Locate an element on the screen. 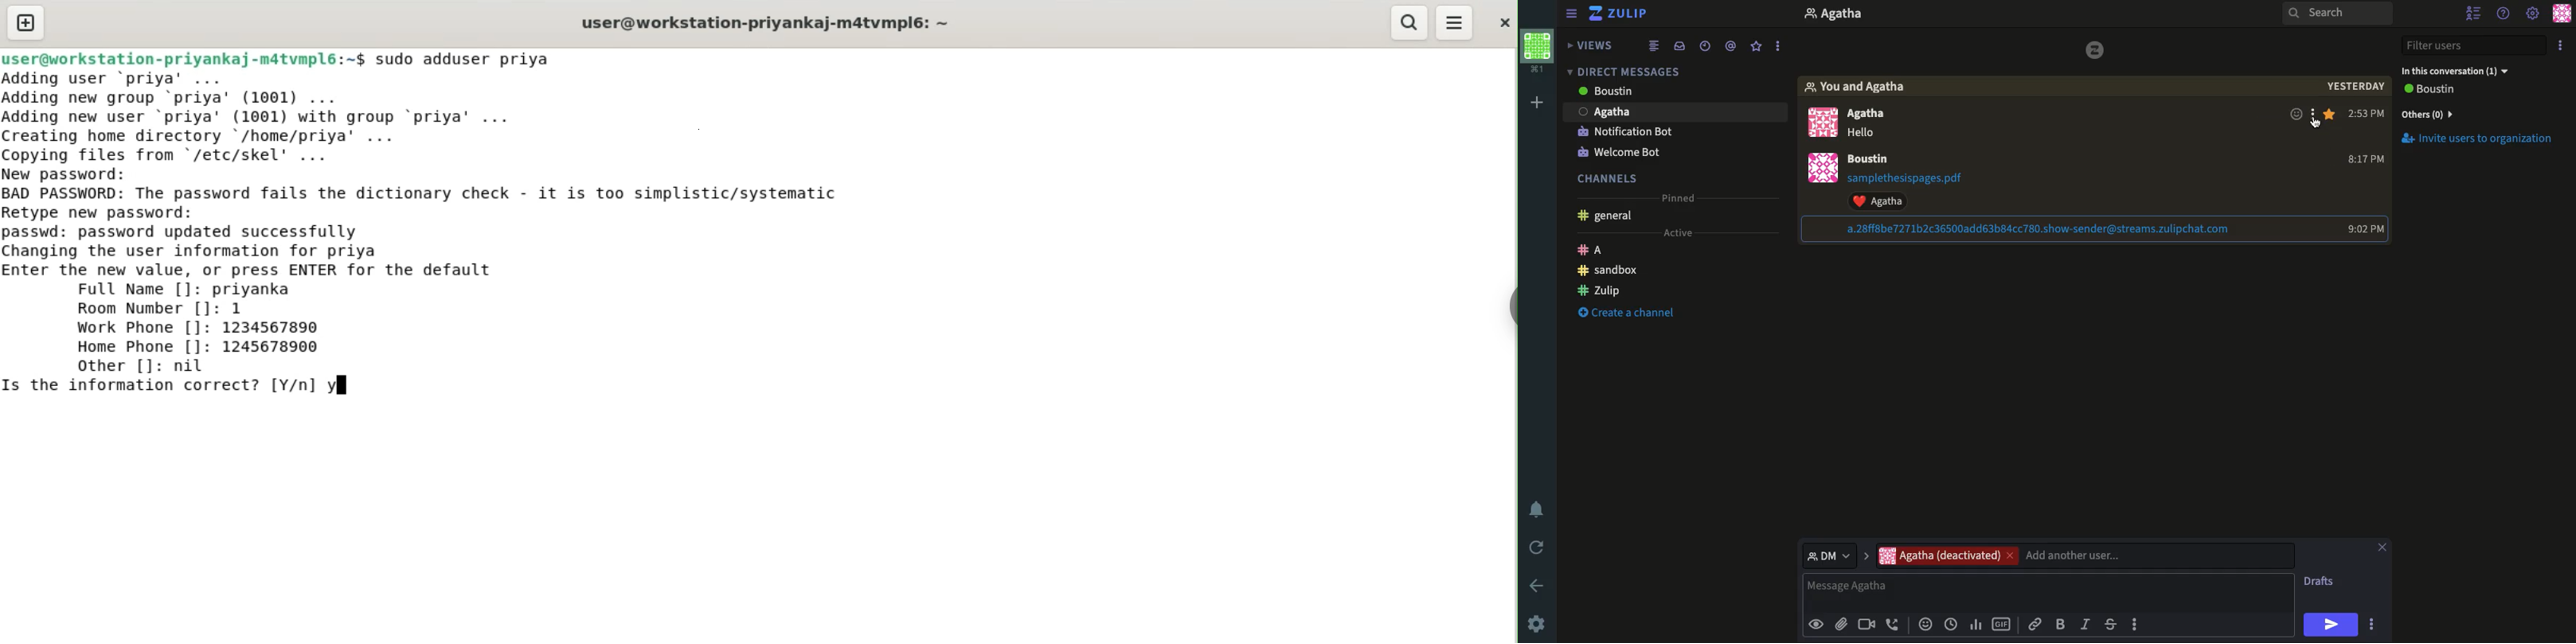  Feed is located at coordinates (1656, 45).